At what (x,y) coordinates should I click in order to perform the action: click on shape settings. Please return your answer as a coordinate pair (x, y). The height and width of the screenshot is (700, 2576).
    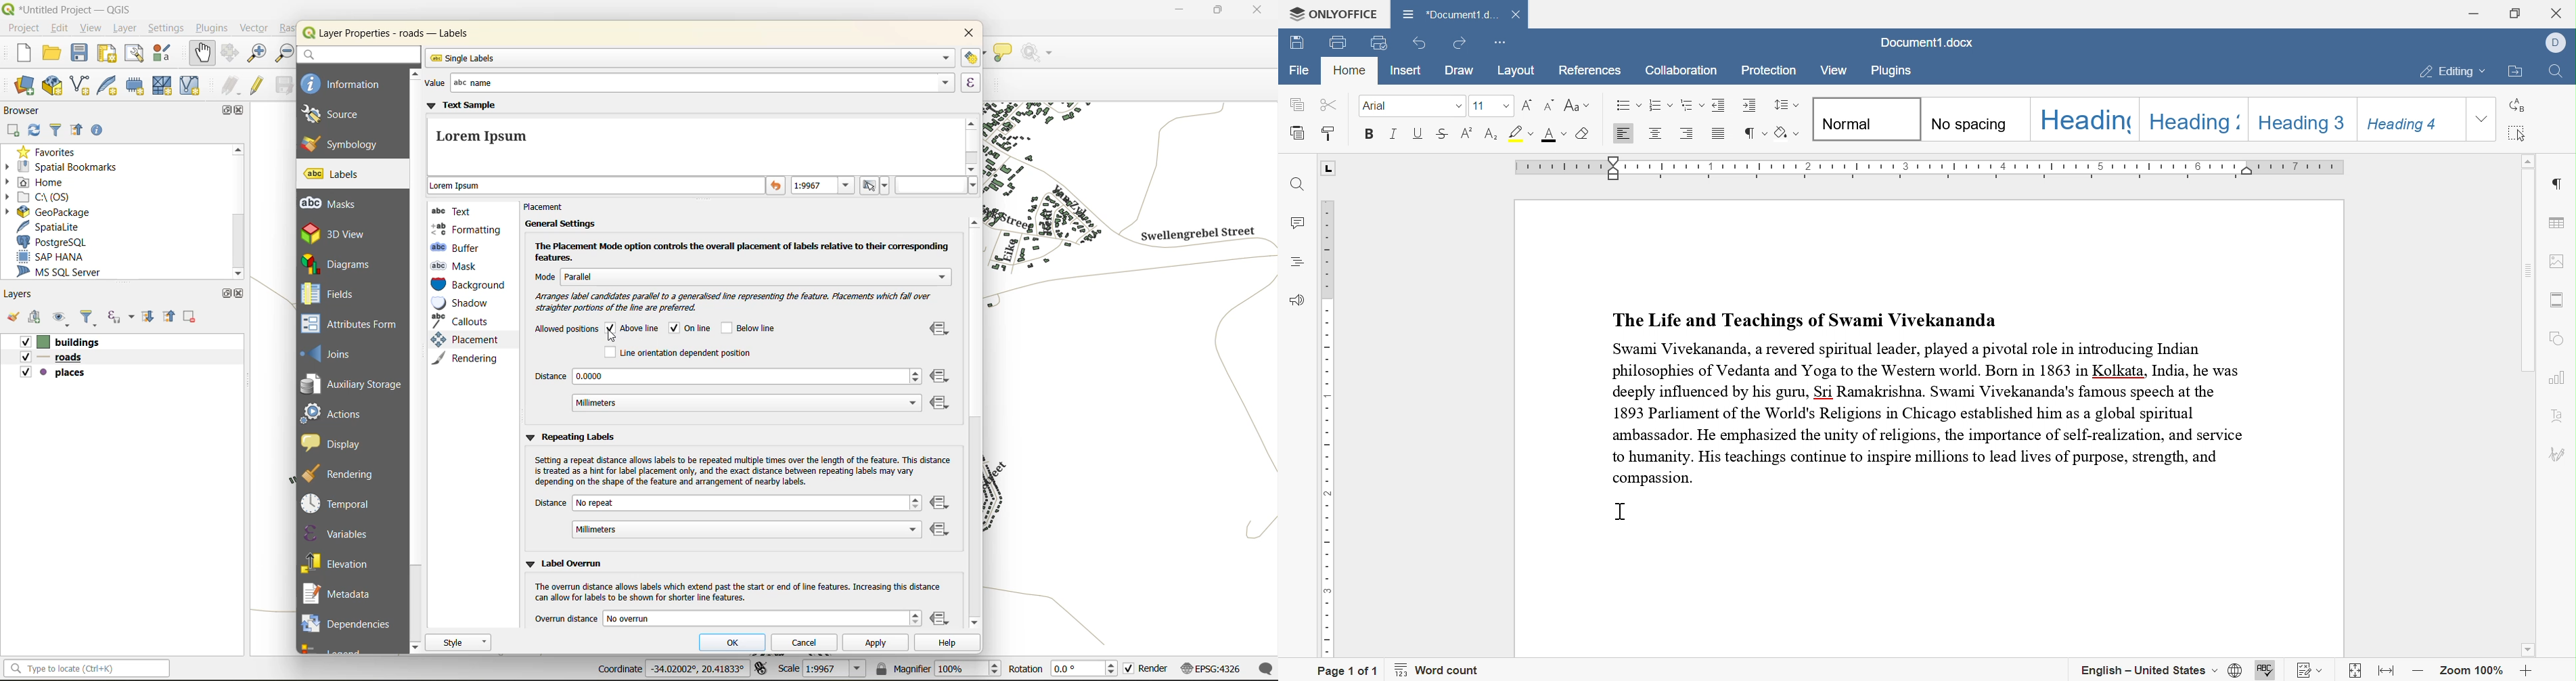
    Looking at the image, I should click on (2557, 341).